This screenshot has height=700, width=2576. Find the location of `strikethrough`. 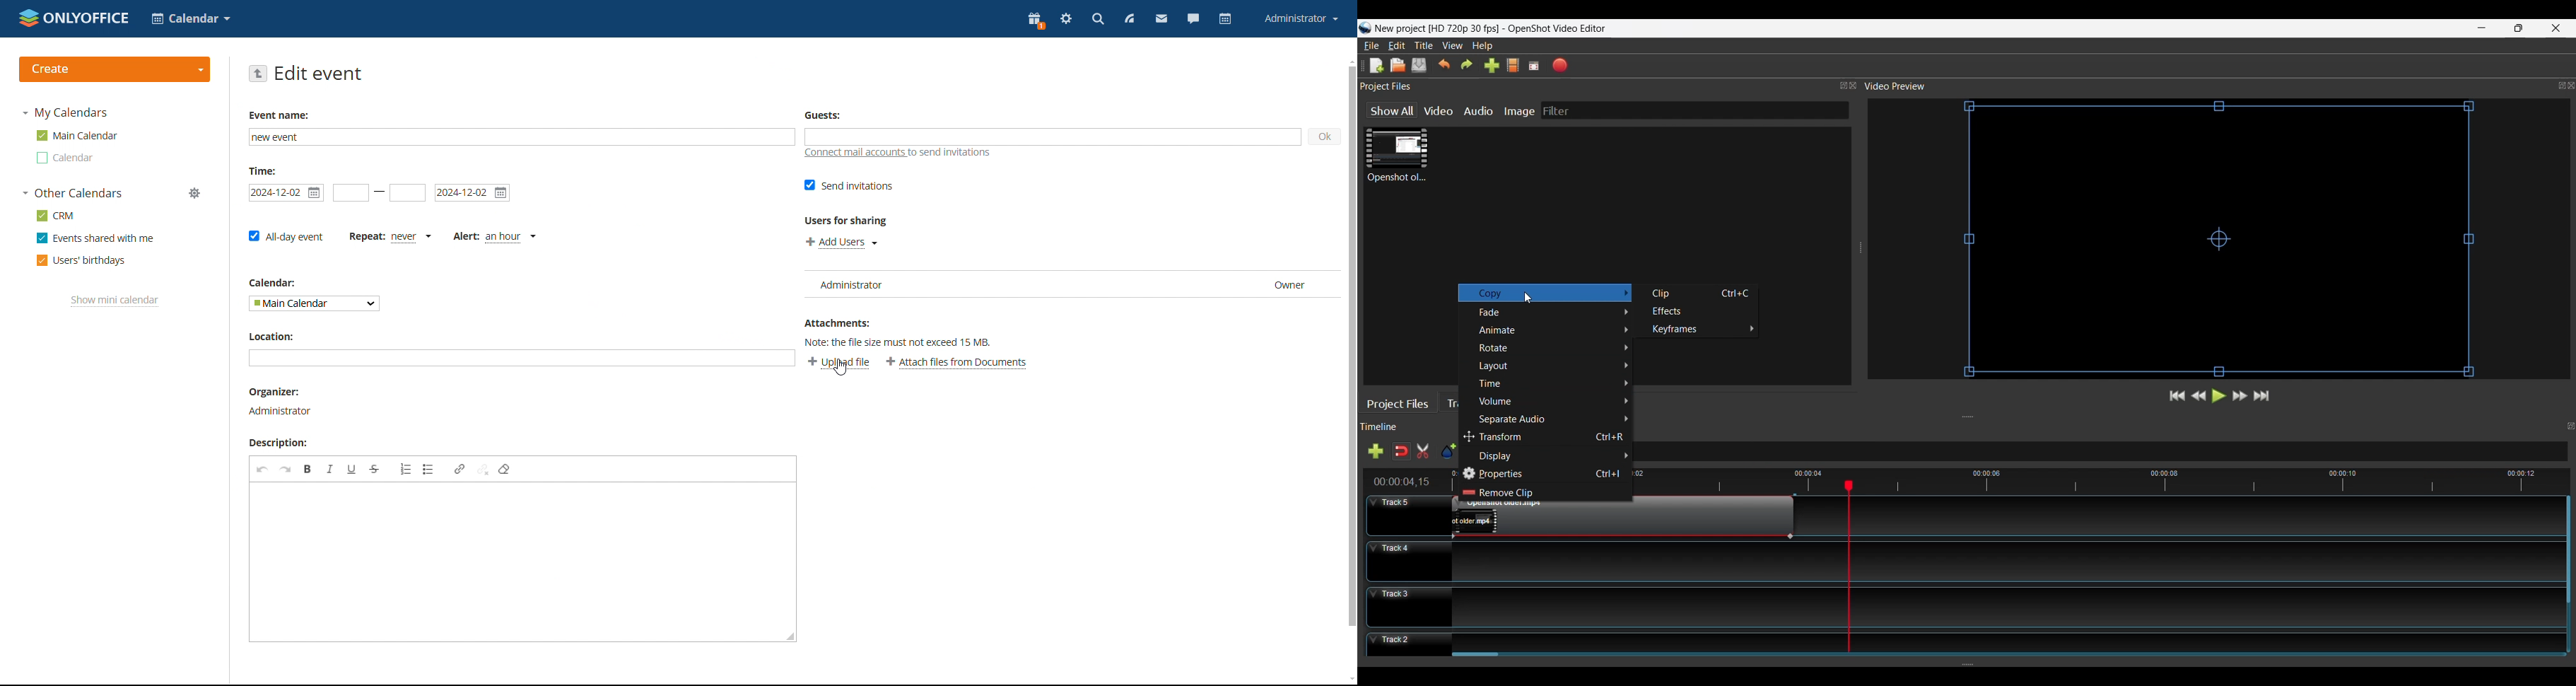

strikethrough is located at coordinates (374, 470).